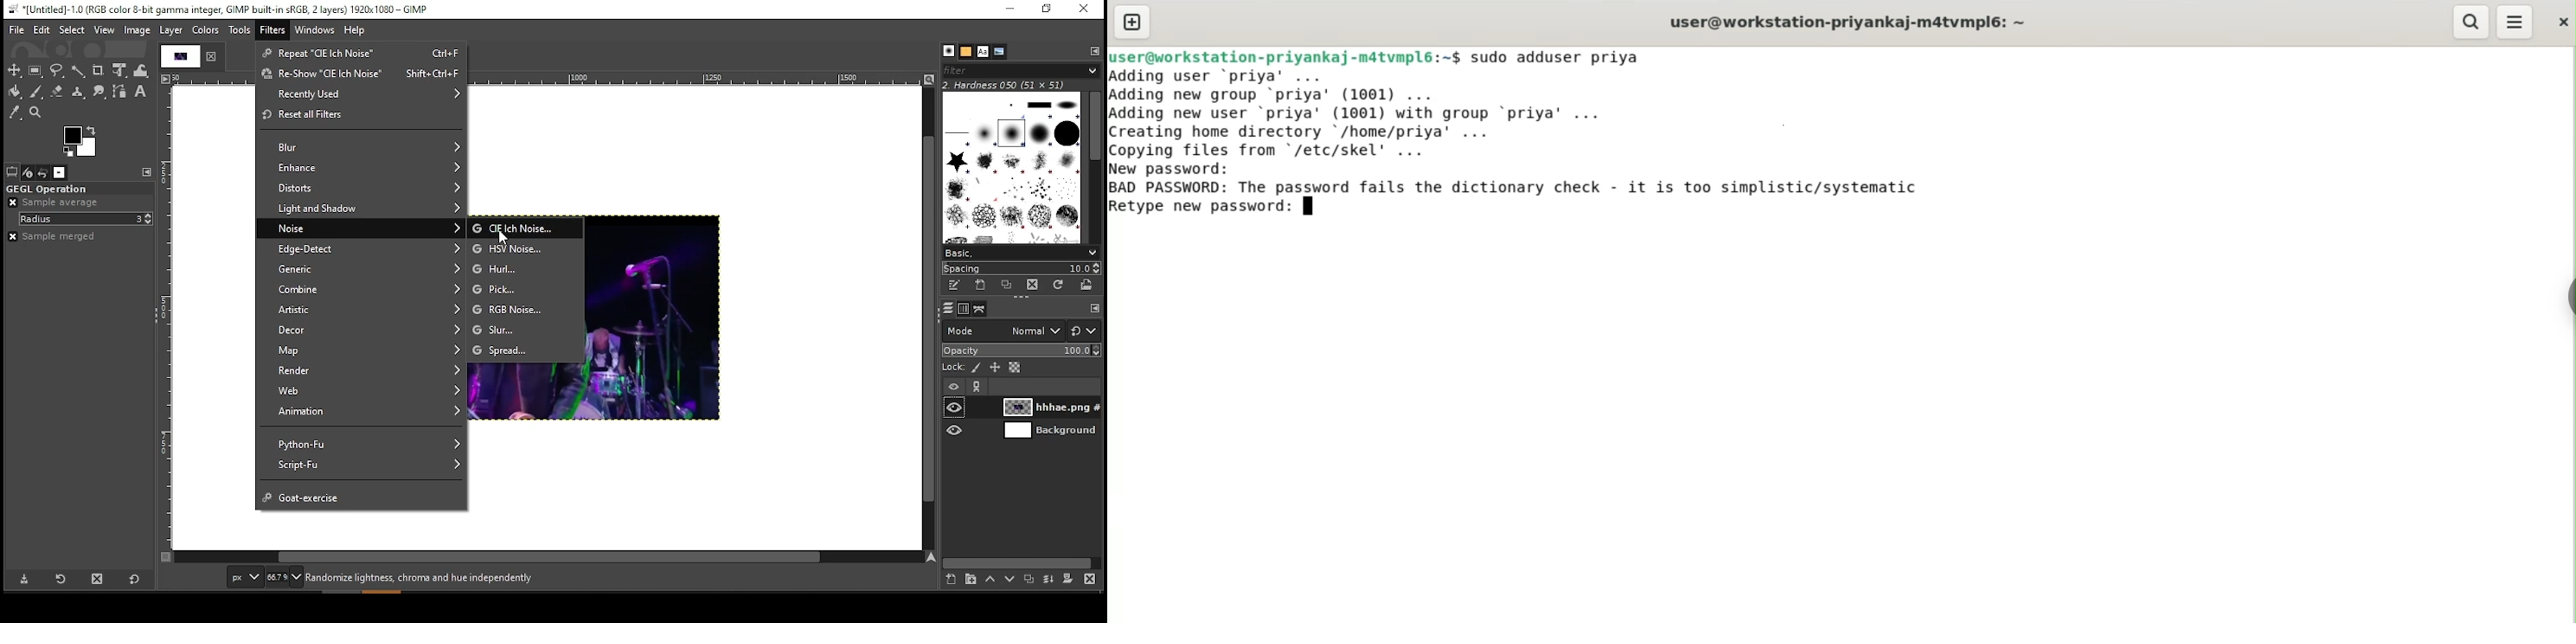  What do you see at coordinates (365, 351) in the screenshot?
I see `map` at bounding box center [365, 351].